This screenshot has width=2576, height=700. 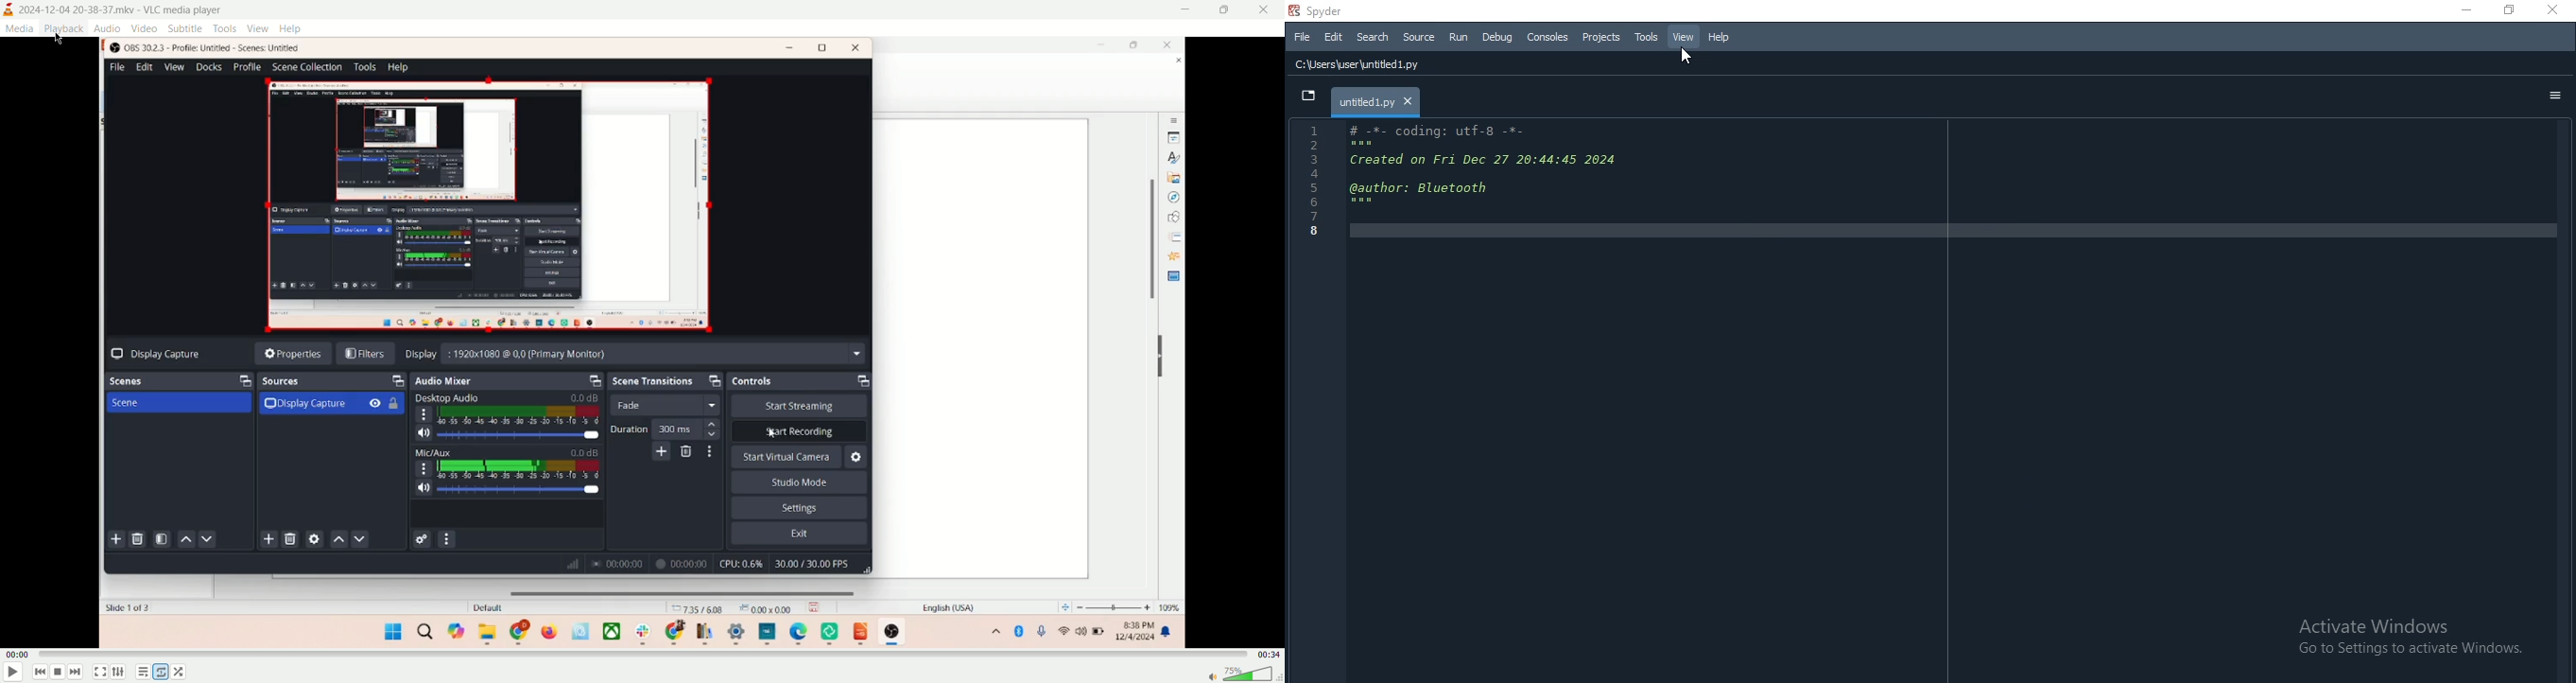 What do you see at coordinates (1459, 37) in the screenshot?
I see `Run` at bounding box center [1459, 37].